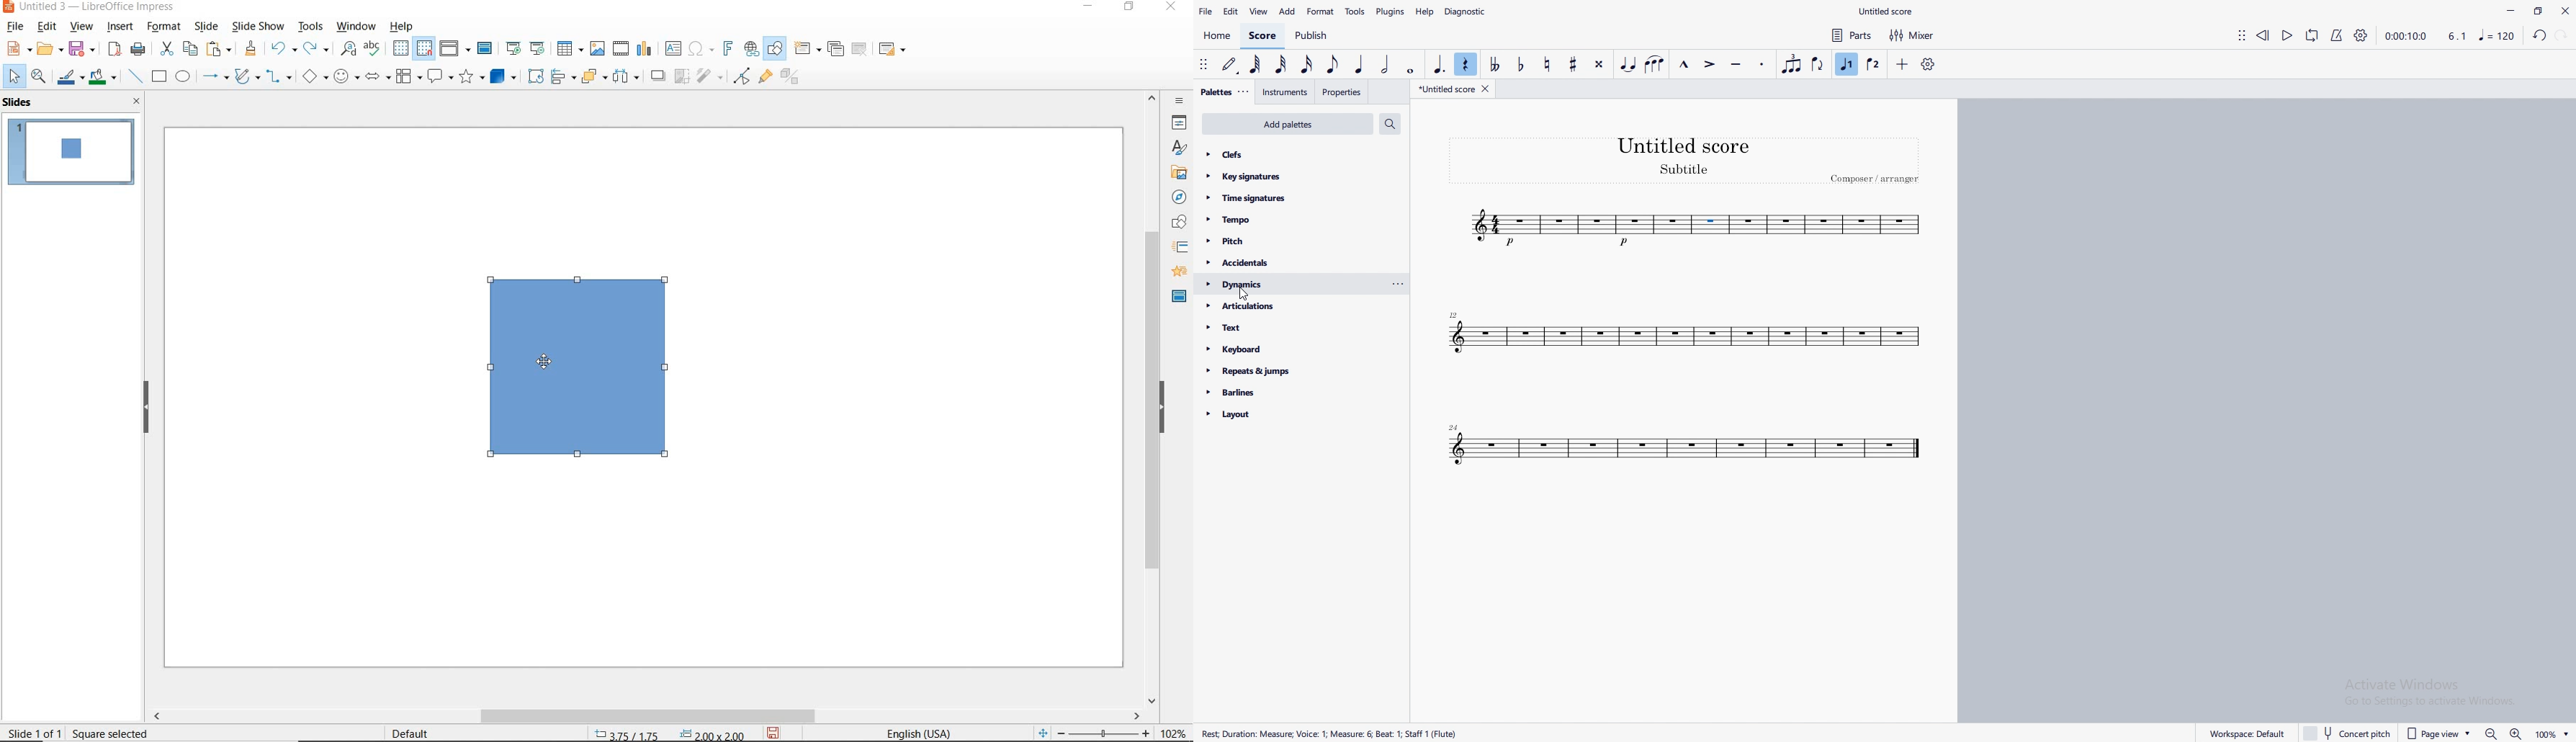 Image resolution: width=2576 pixels, height=756 pixels. I want to click on lines and arrows, so click(215, 77).